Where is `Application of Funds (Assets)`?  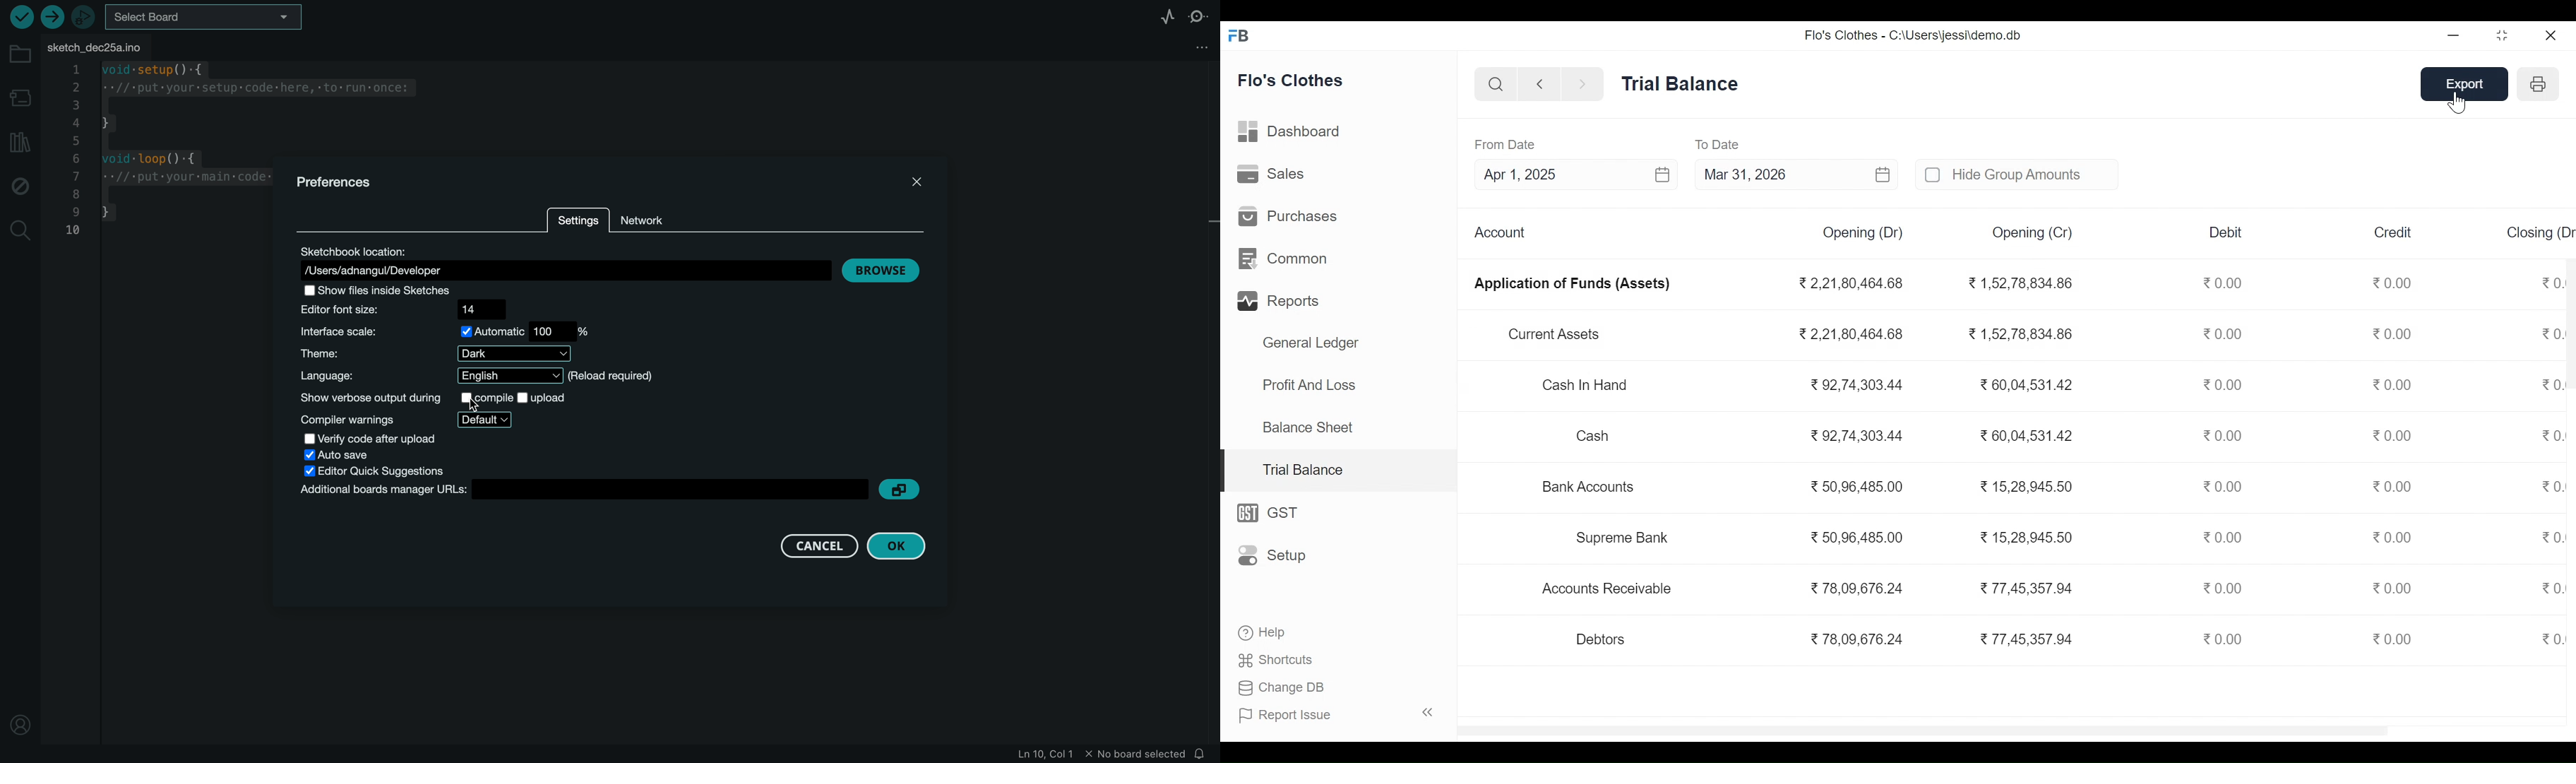 Application of Funds (Assets) is located at coordinates (1573, 284).